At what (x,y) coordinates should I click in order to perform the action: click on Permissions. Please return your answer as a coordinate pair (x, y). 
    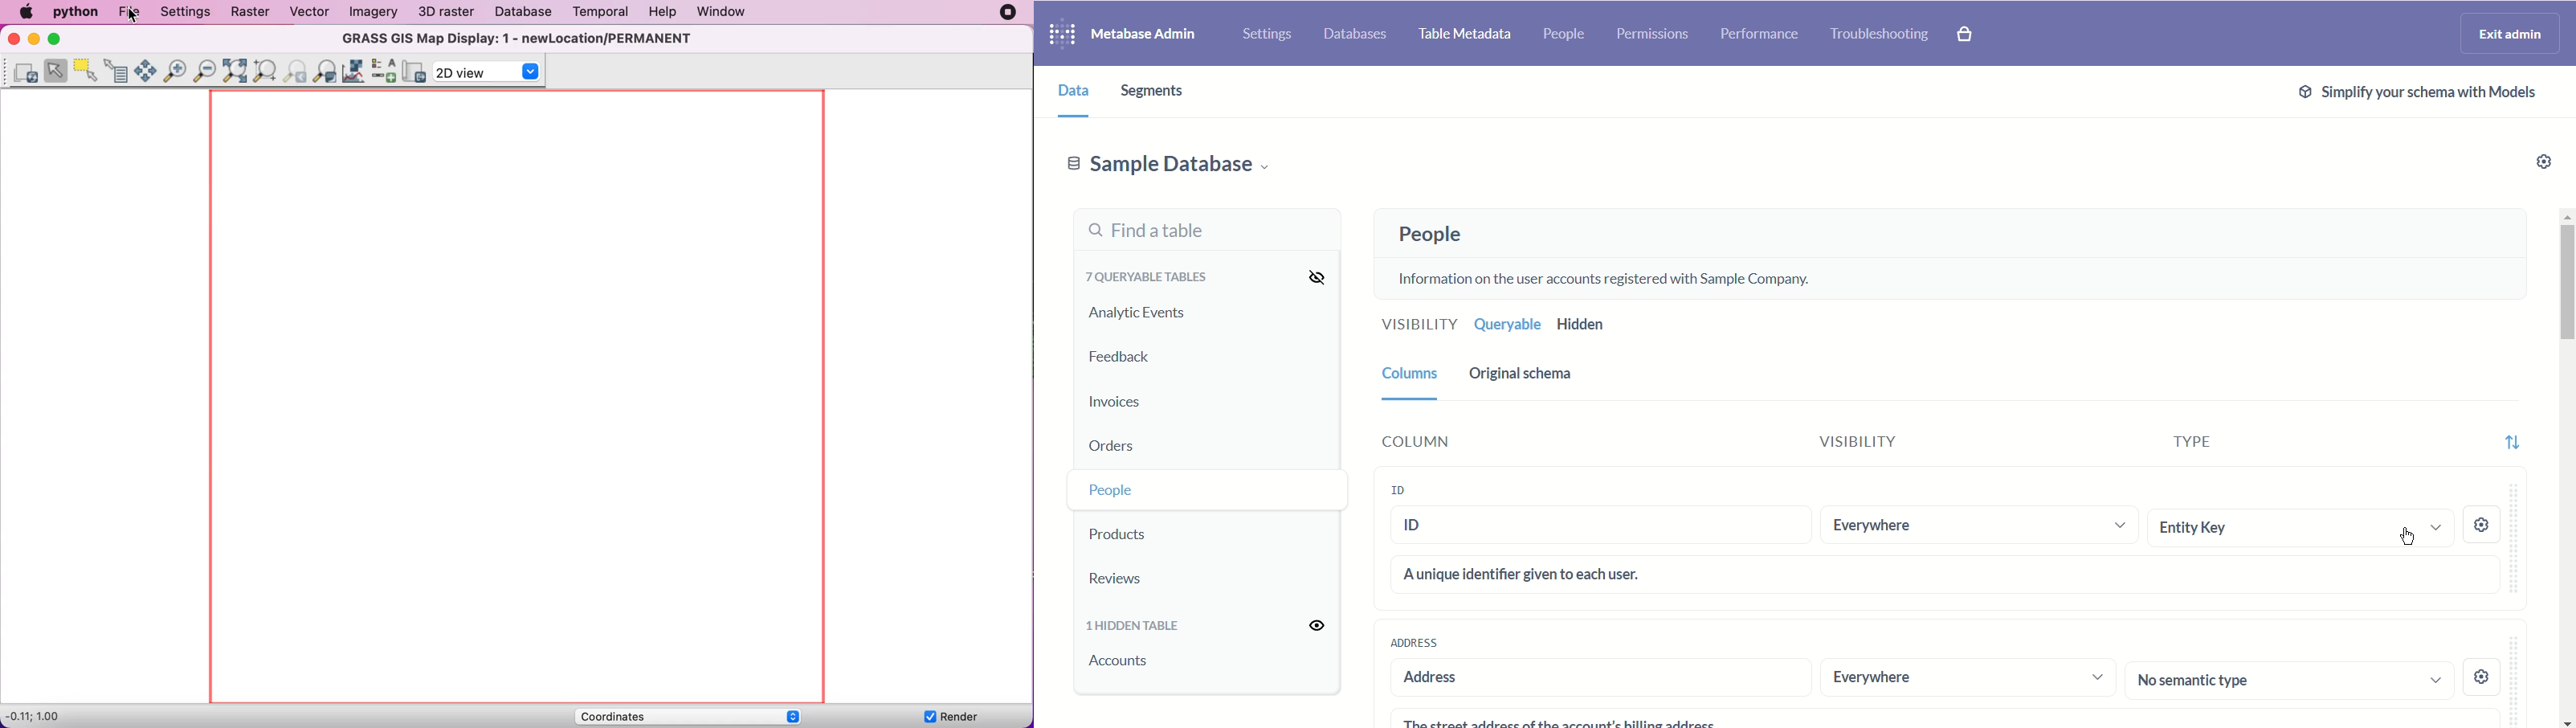
    Looking at the image, I should click on (1654, 36).